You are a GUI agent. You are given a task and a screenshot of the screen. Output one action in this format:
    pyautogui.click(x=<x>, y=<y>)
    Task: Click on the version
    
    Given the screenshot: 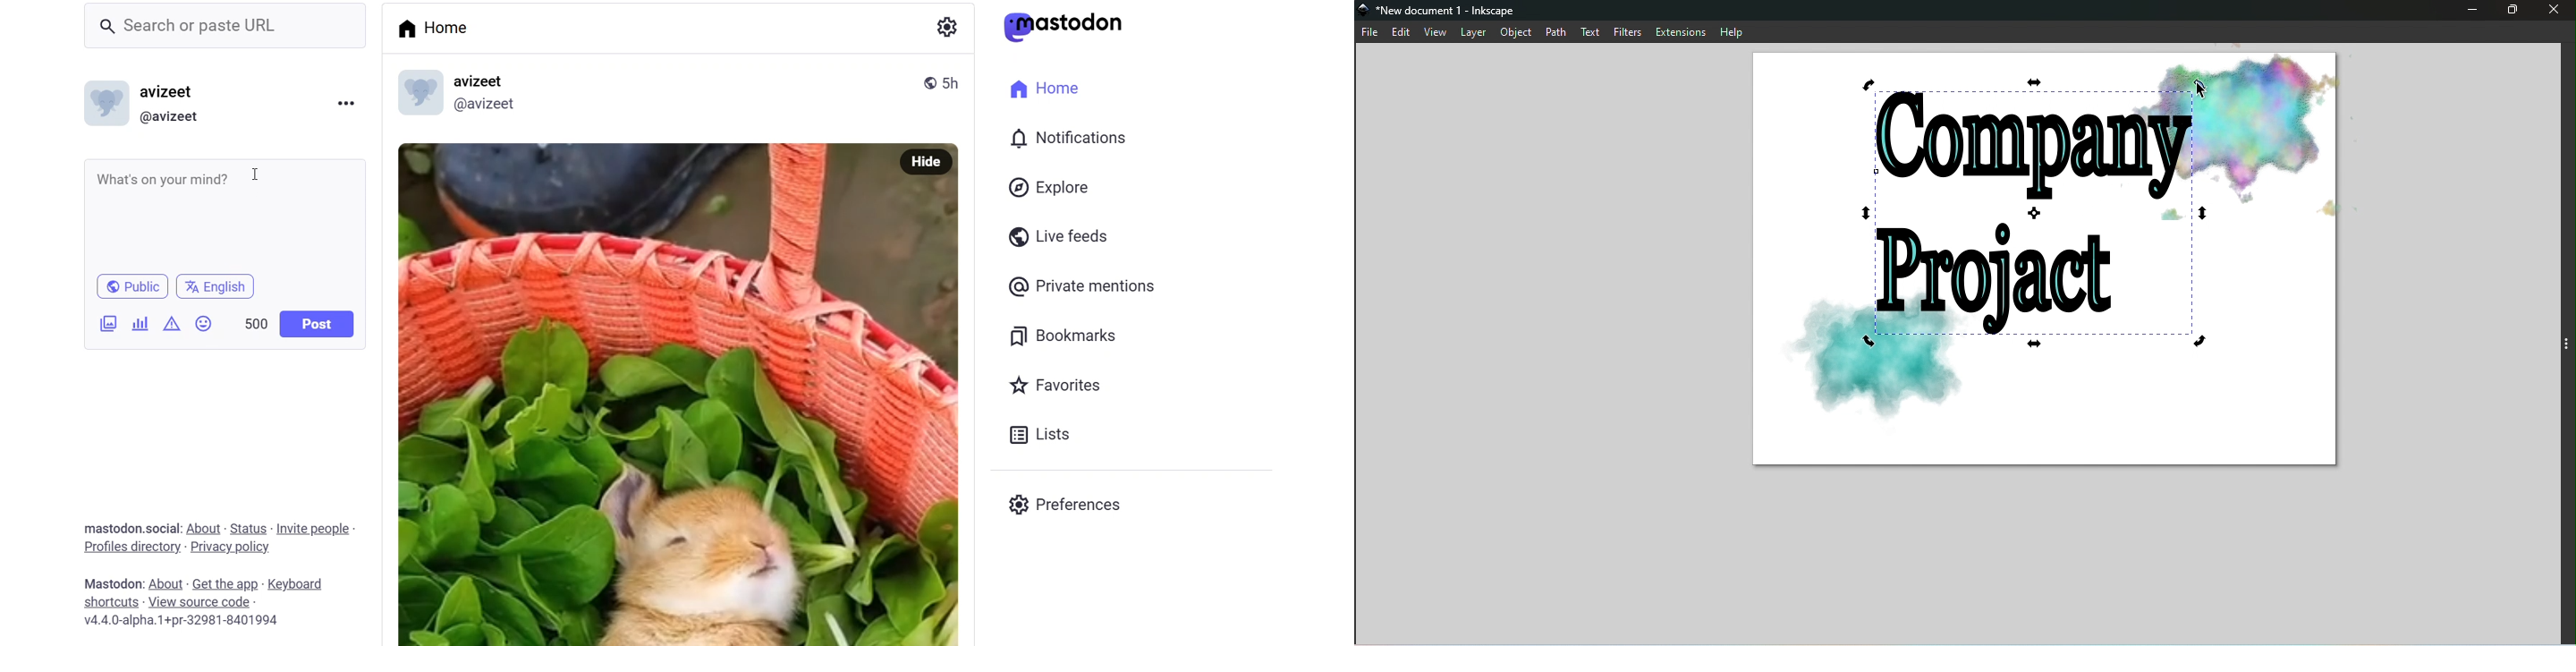 What is the action you would take?
    pyautogui.click(x=187, y=622)
    